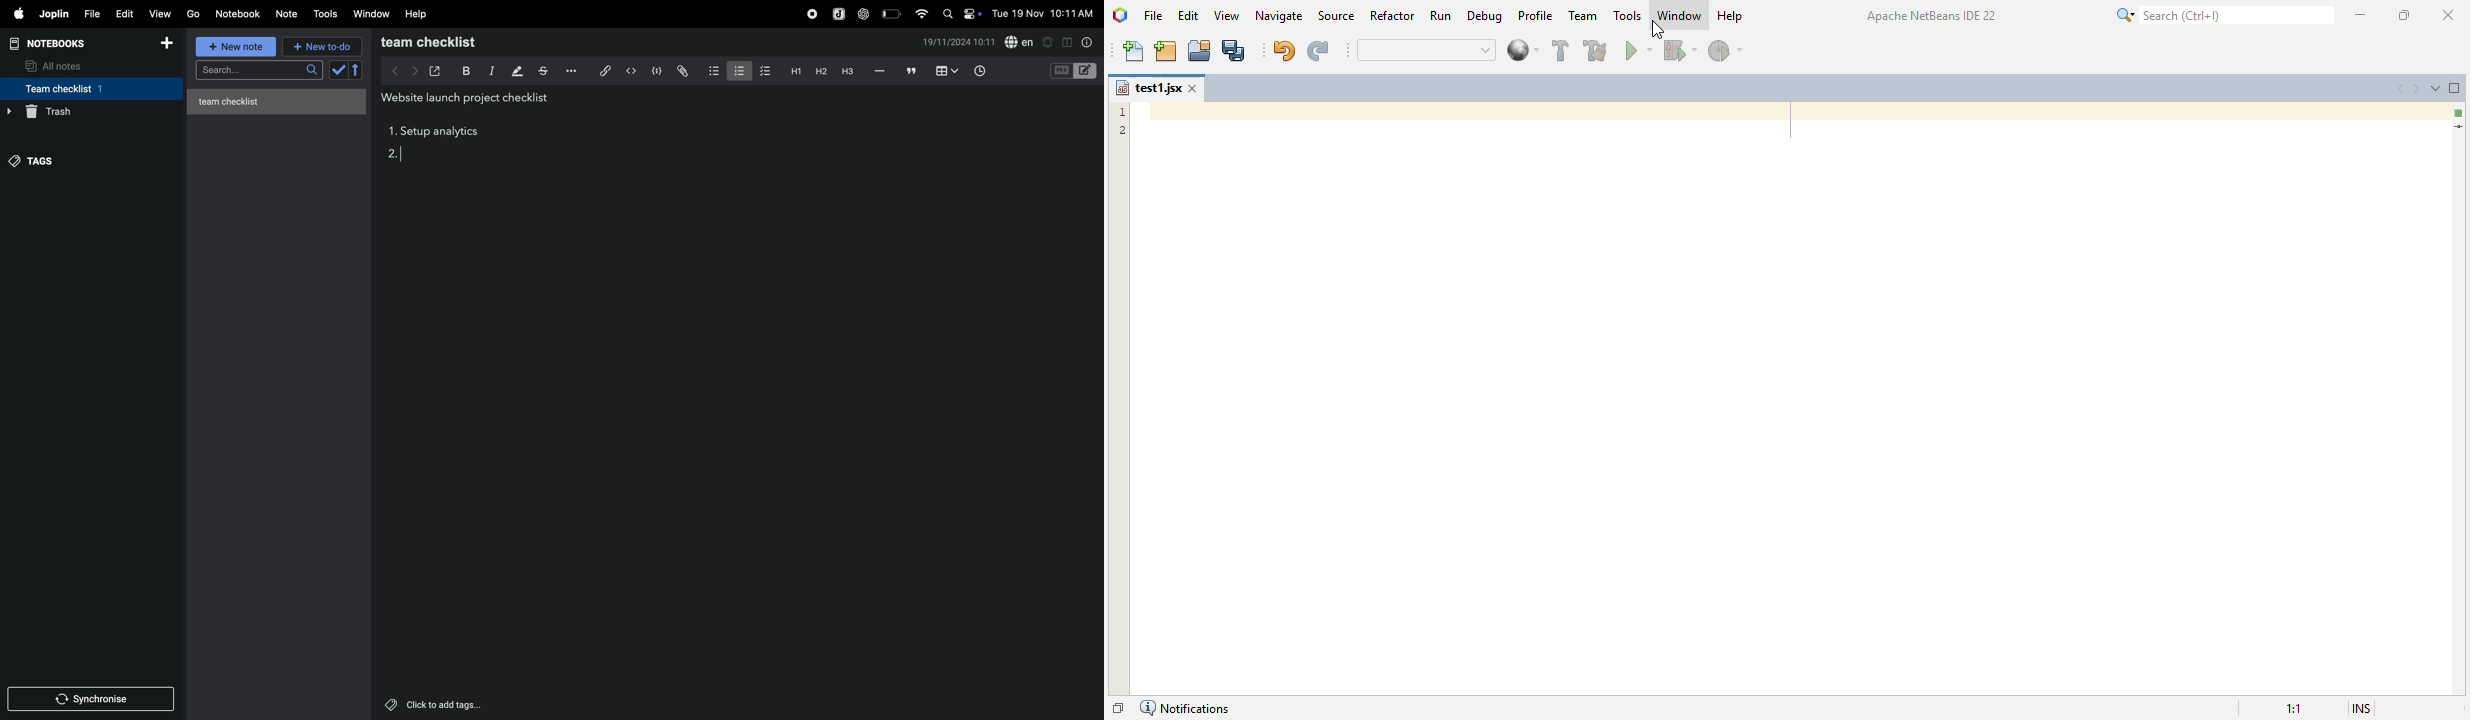  What do you see at coordinates (1681, 50) in the screenshot?
I see `debug project` at bounding box center [1681, 50].